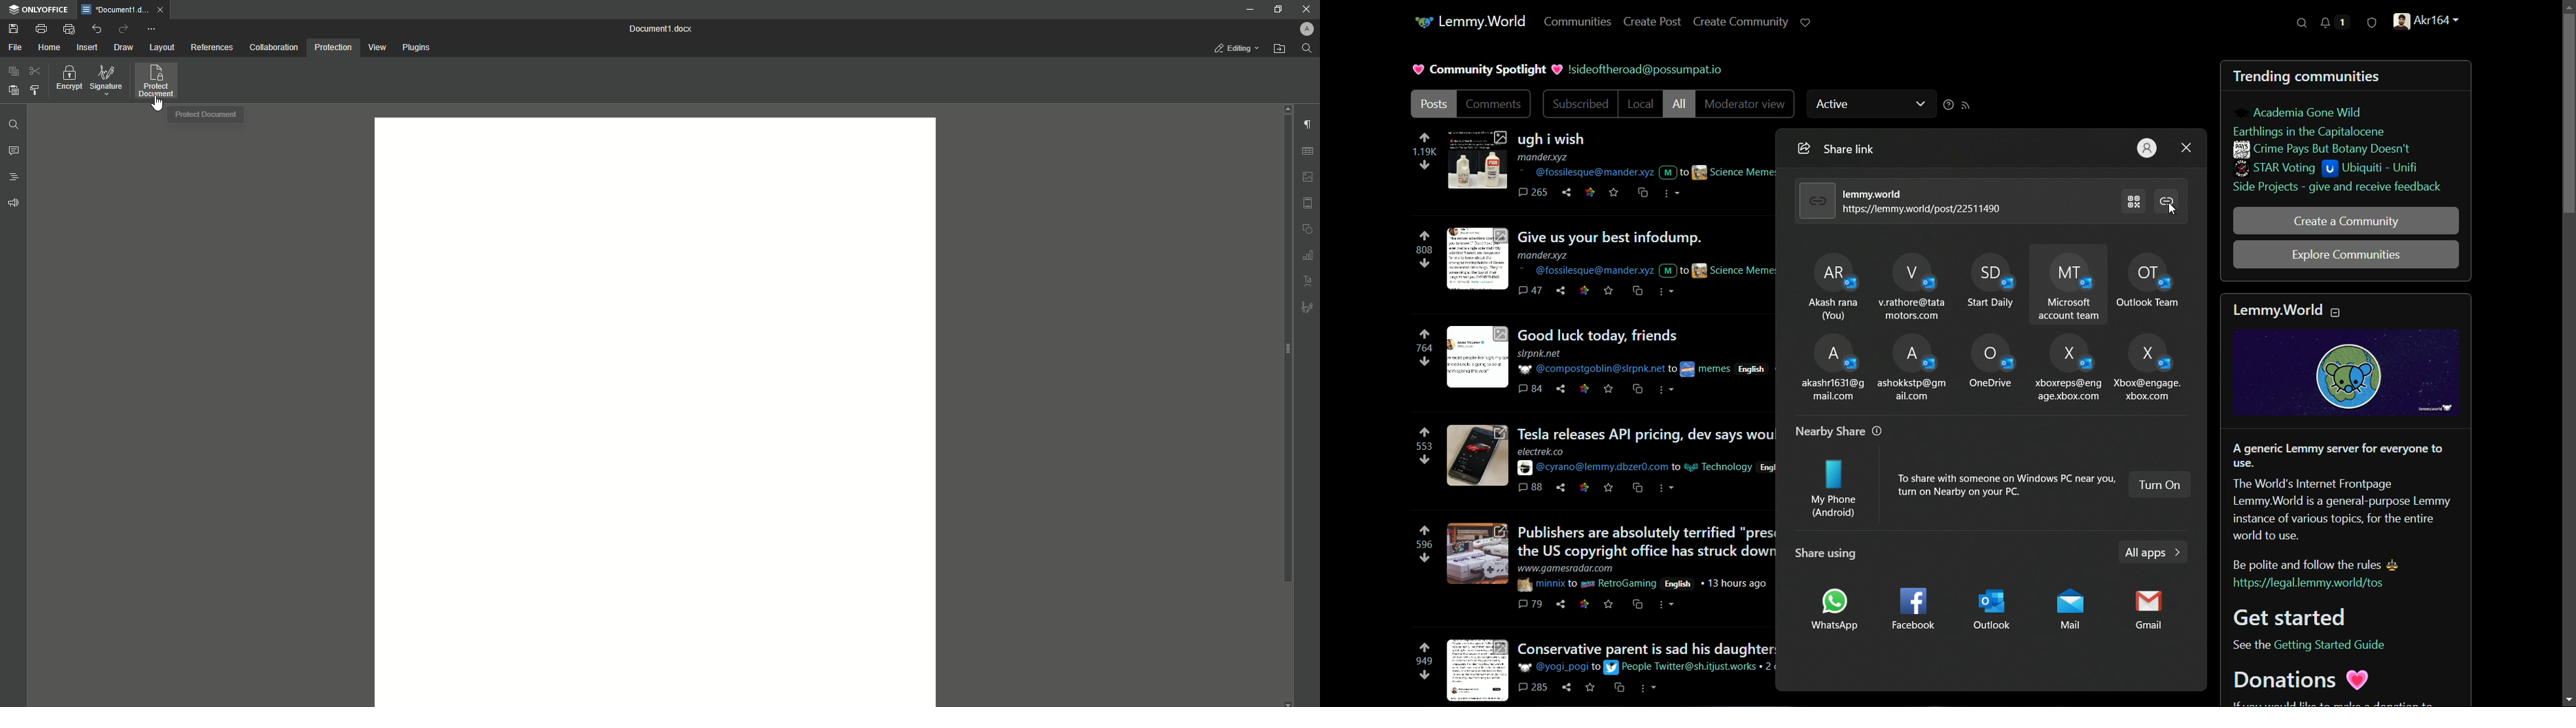  What do you see at coordinates (1309, 309) in the screenshot?
I see `Signature settings` at bounding box center [1309, 309].